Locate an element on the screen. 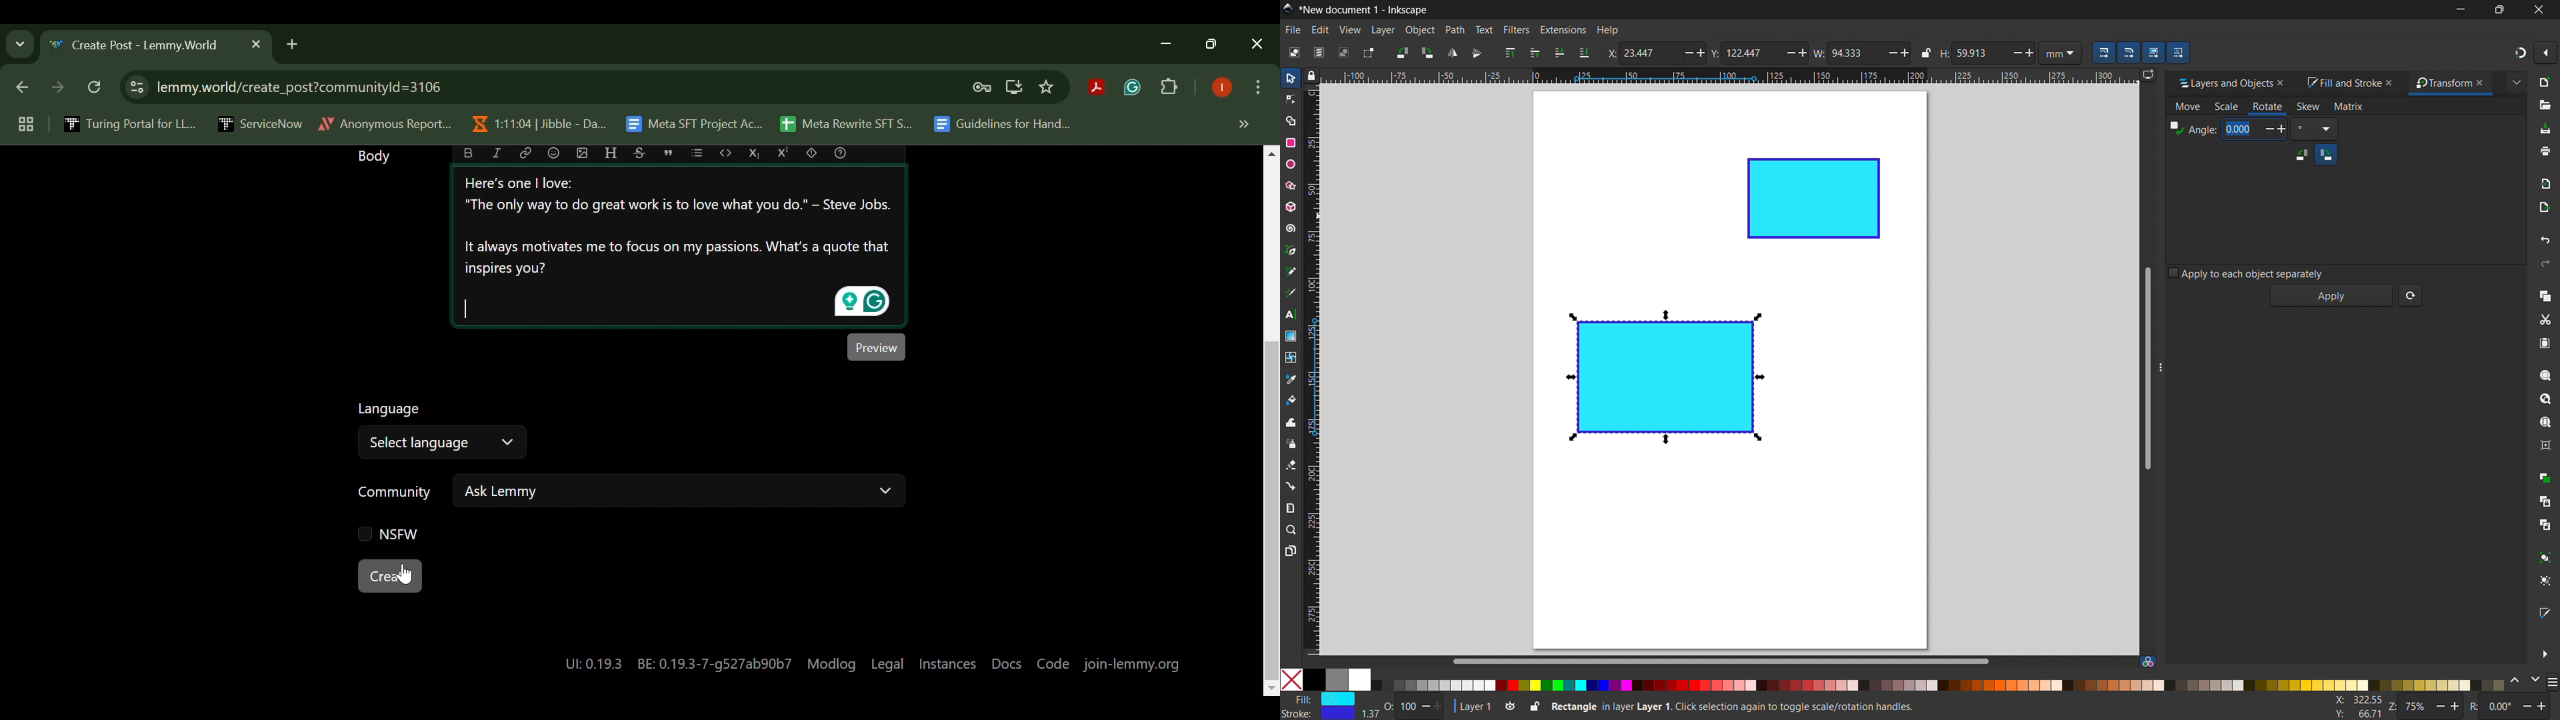 The height and width of the screenshot is (728, 2576). upload image is located at coordinates (581, 153).